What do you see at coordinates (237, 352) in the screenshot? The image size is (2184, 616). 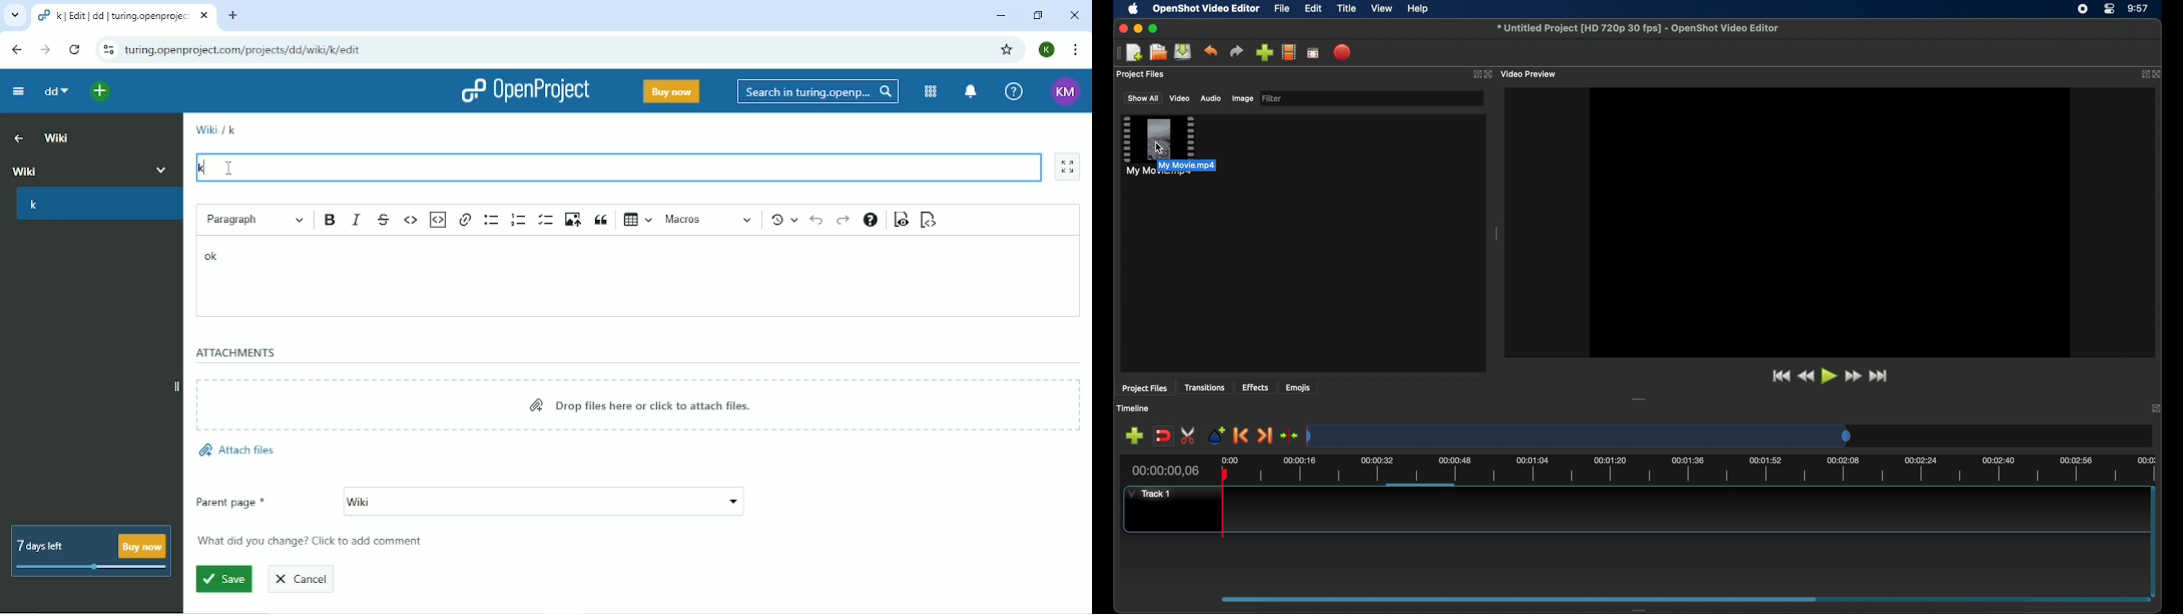 I see `Attachments` at bounding box center [237, 352].